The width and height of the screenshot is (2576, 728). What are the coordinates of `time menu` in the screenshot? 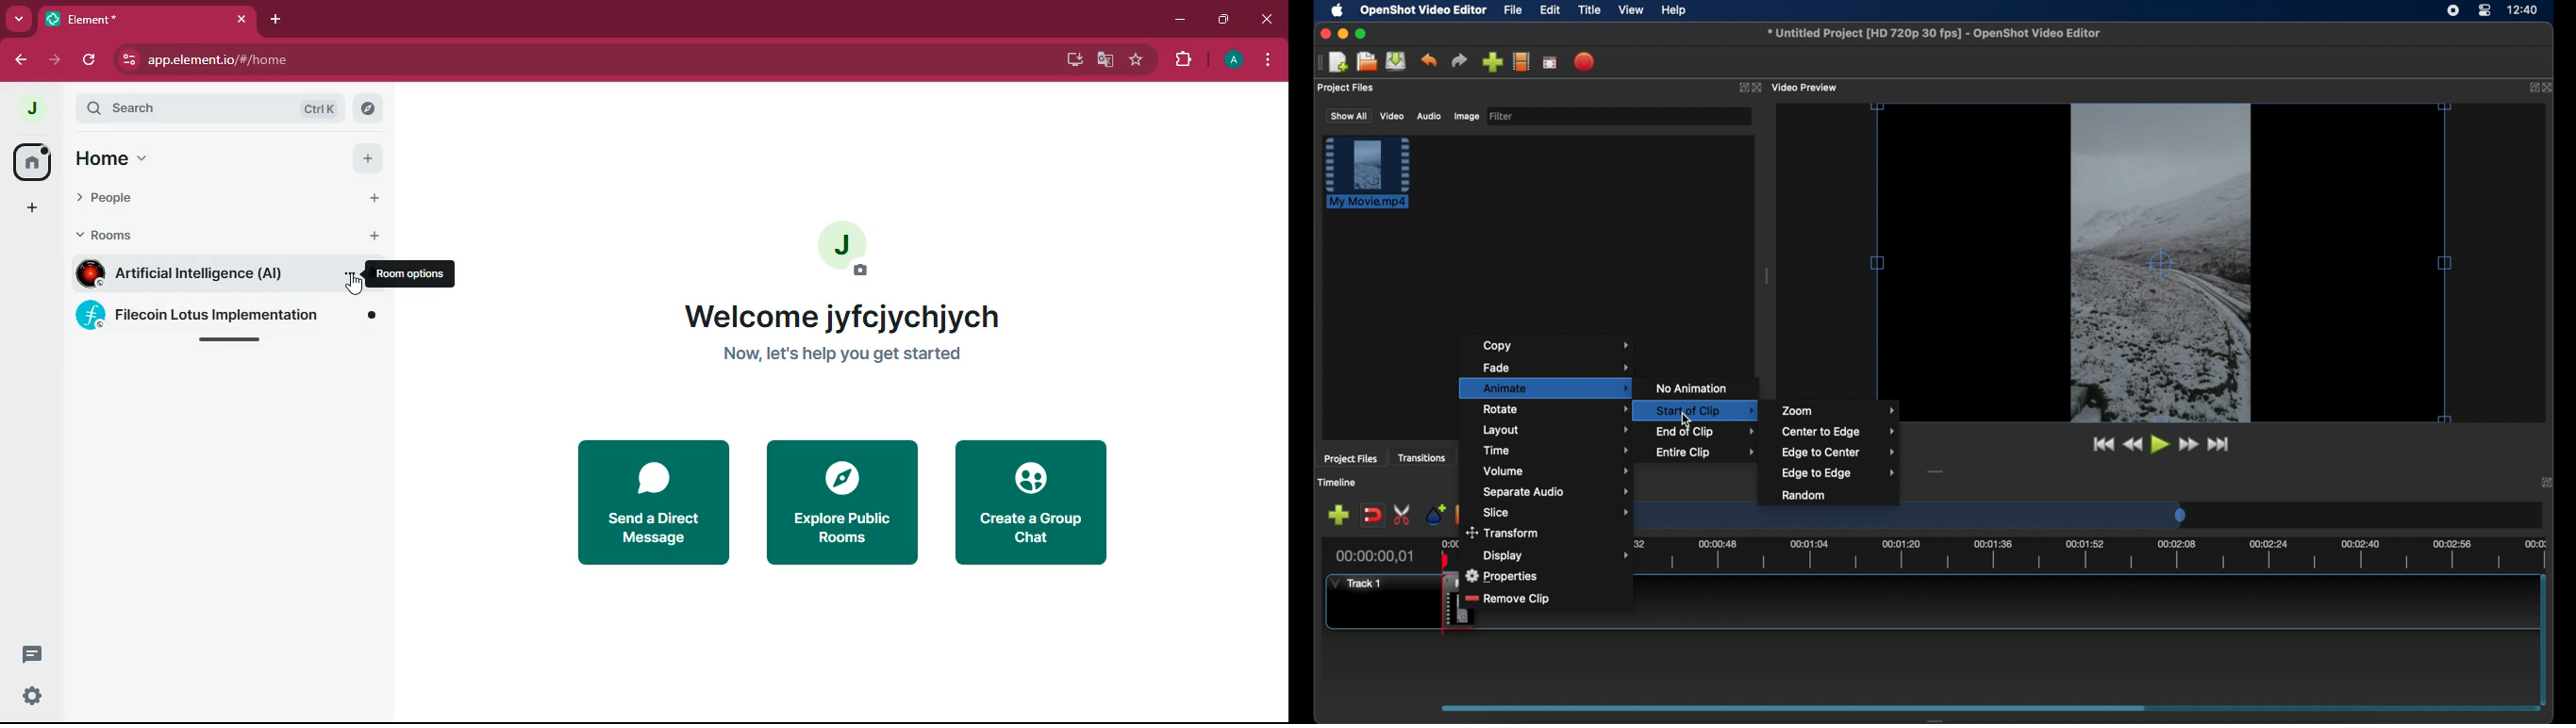 It's located at (1557, 450).